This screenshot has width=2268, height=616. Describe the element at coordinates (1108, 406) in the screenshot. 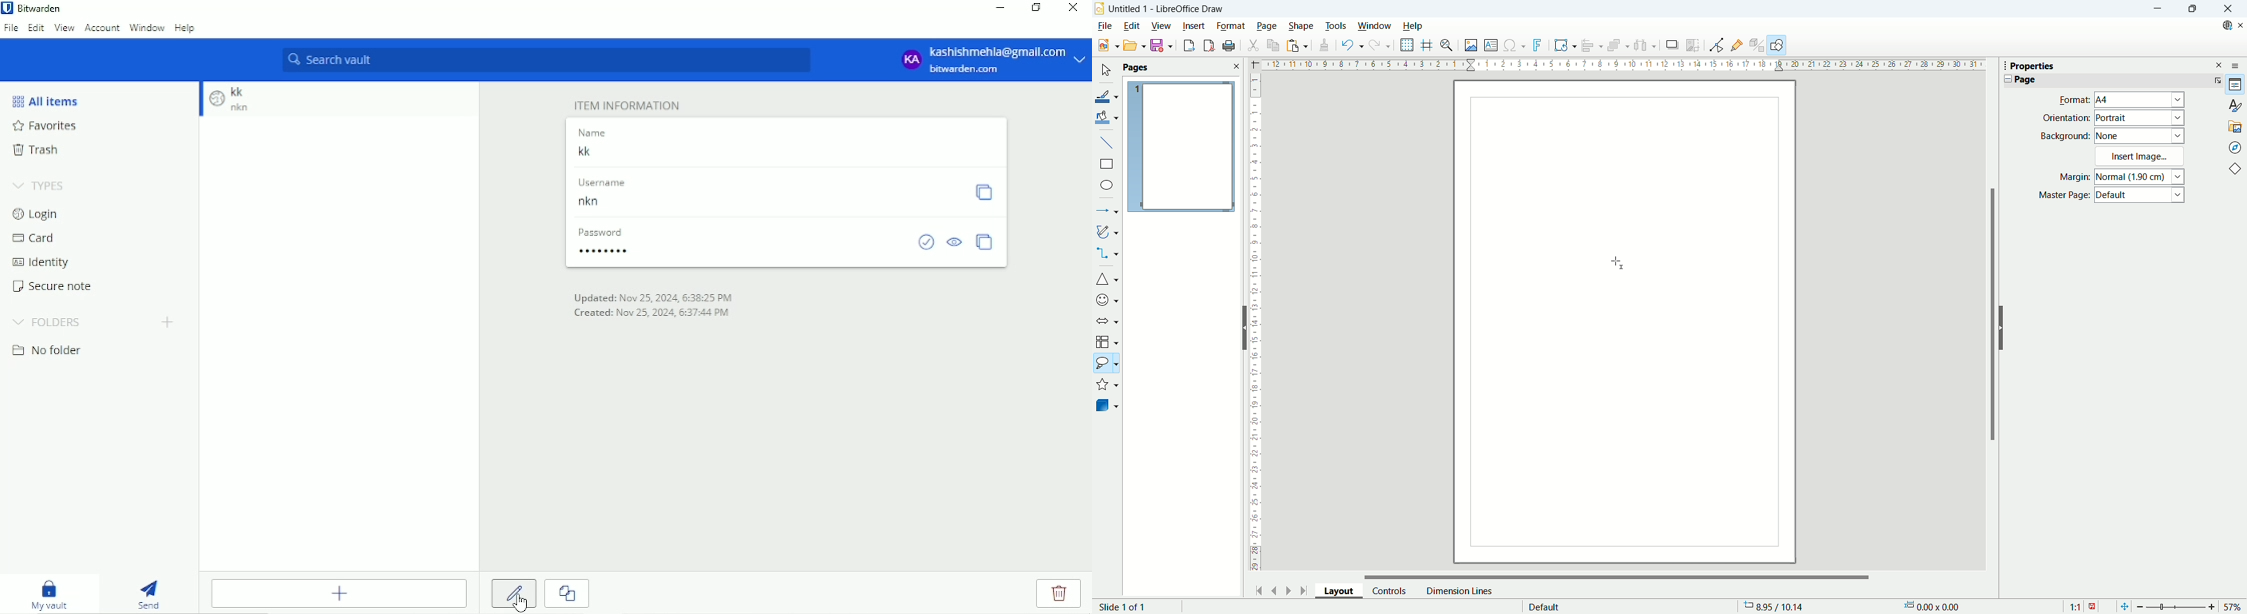

I see `3D object` at that location.